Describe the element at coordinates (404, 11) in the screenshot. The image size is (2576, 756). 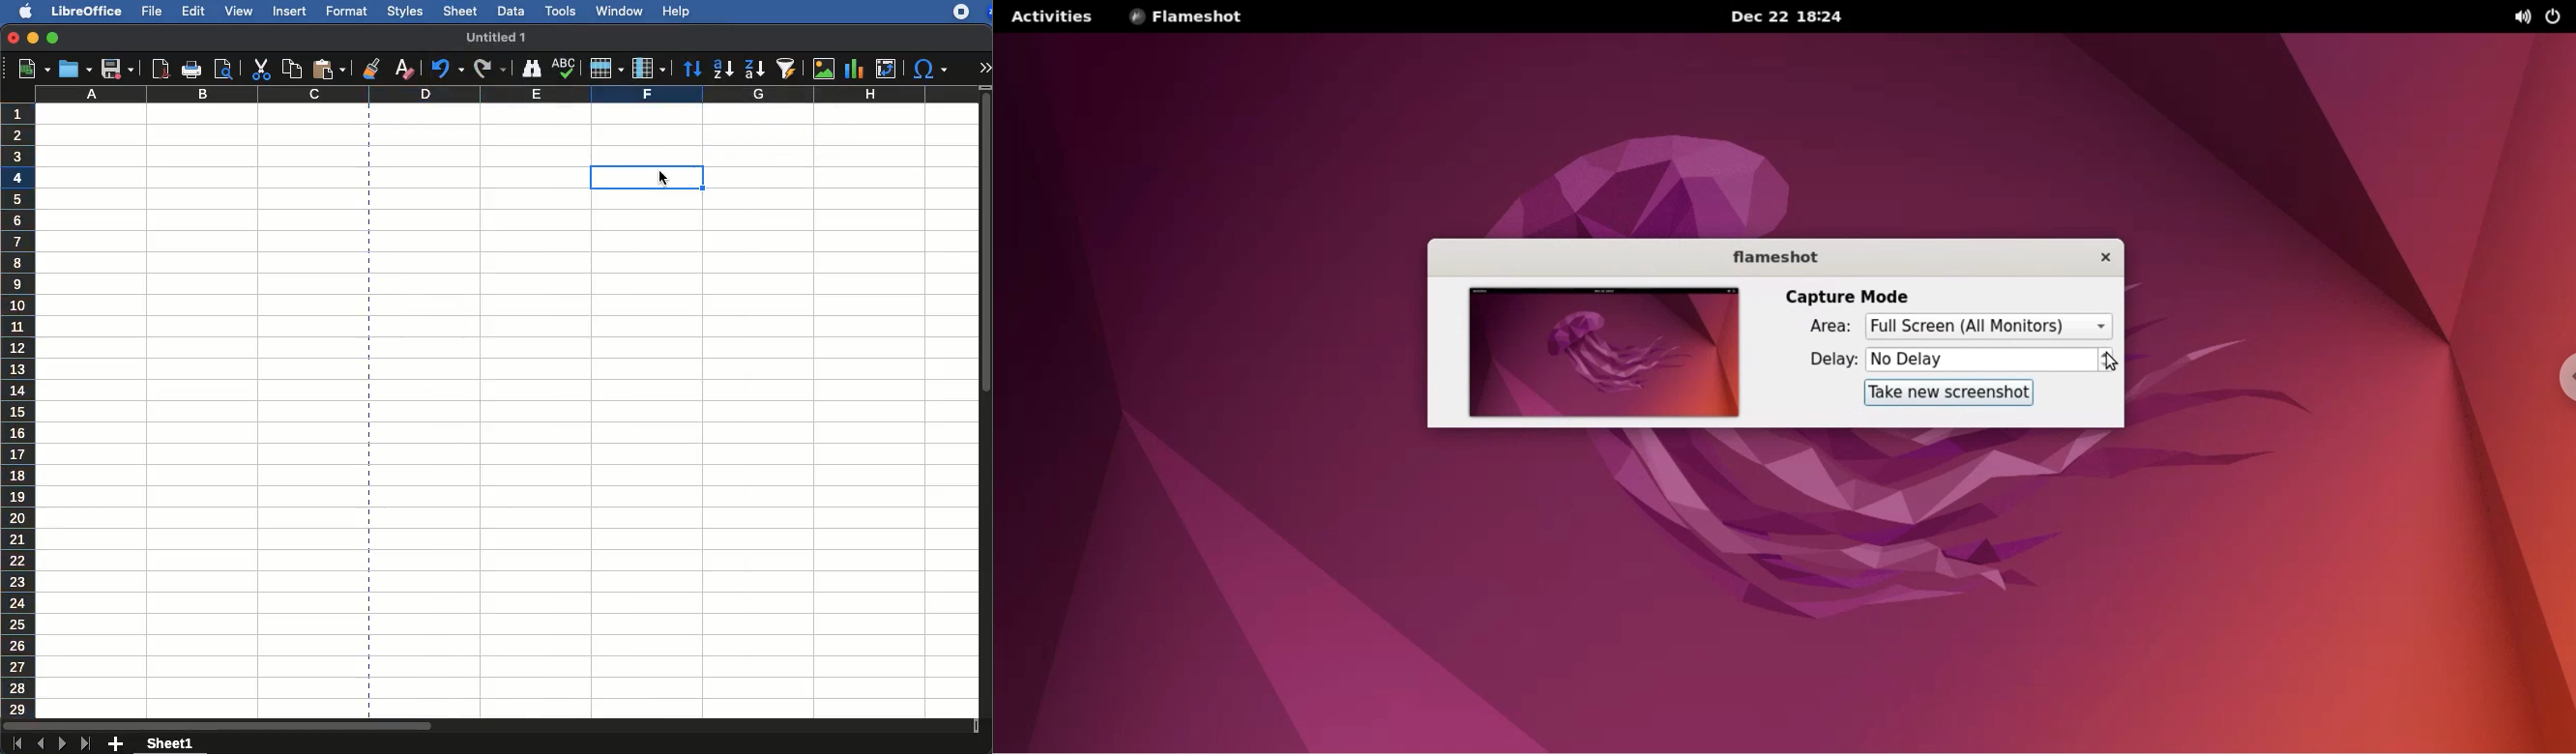
I see `styles` at that location.